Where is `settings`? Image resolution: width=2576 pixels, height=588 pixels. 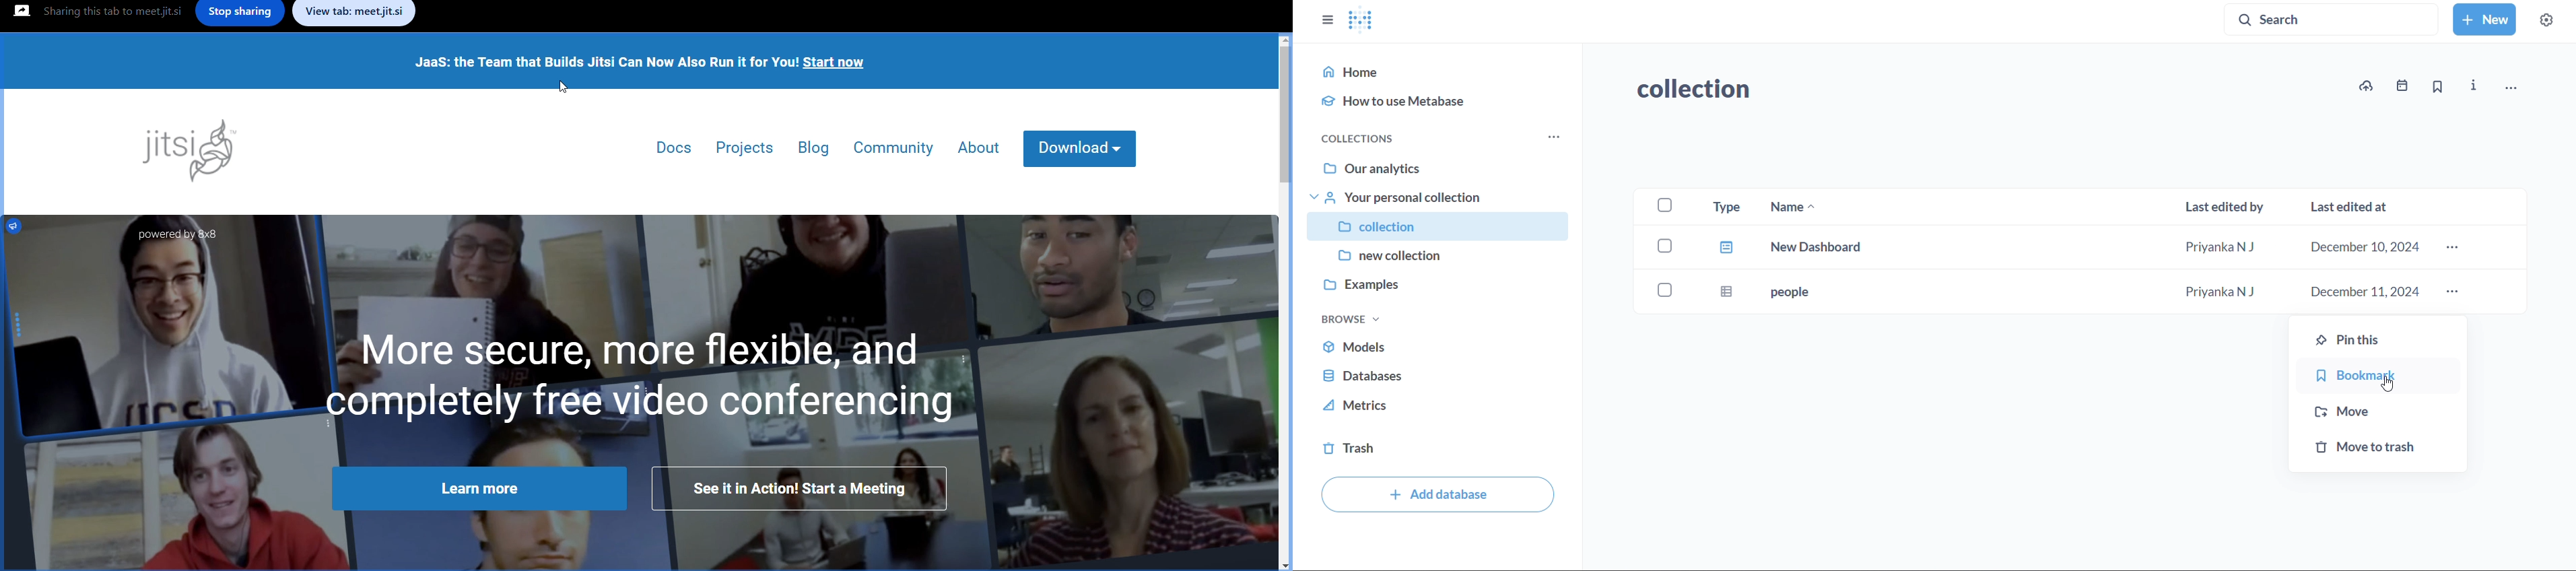 settings is located at coordinates (2547, 18).